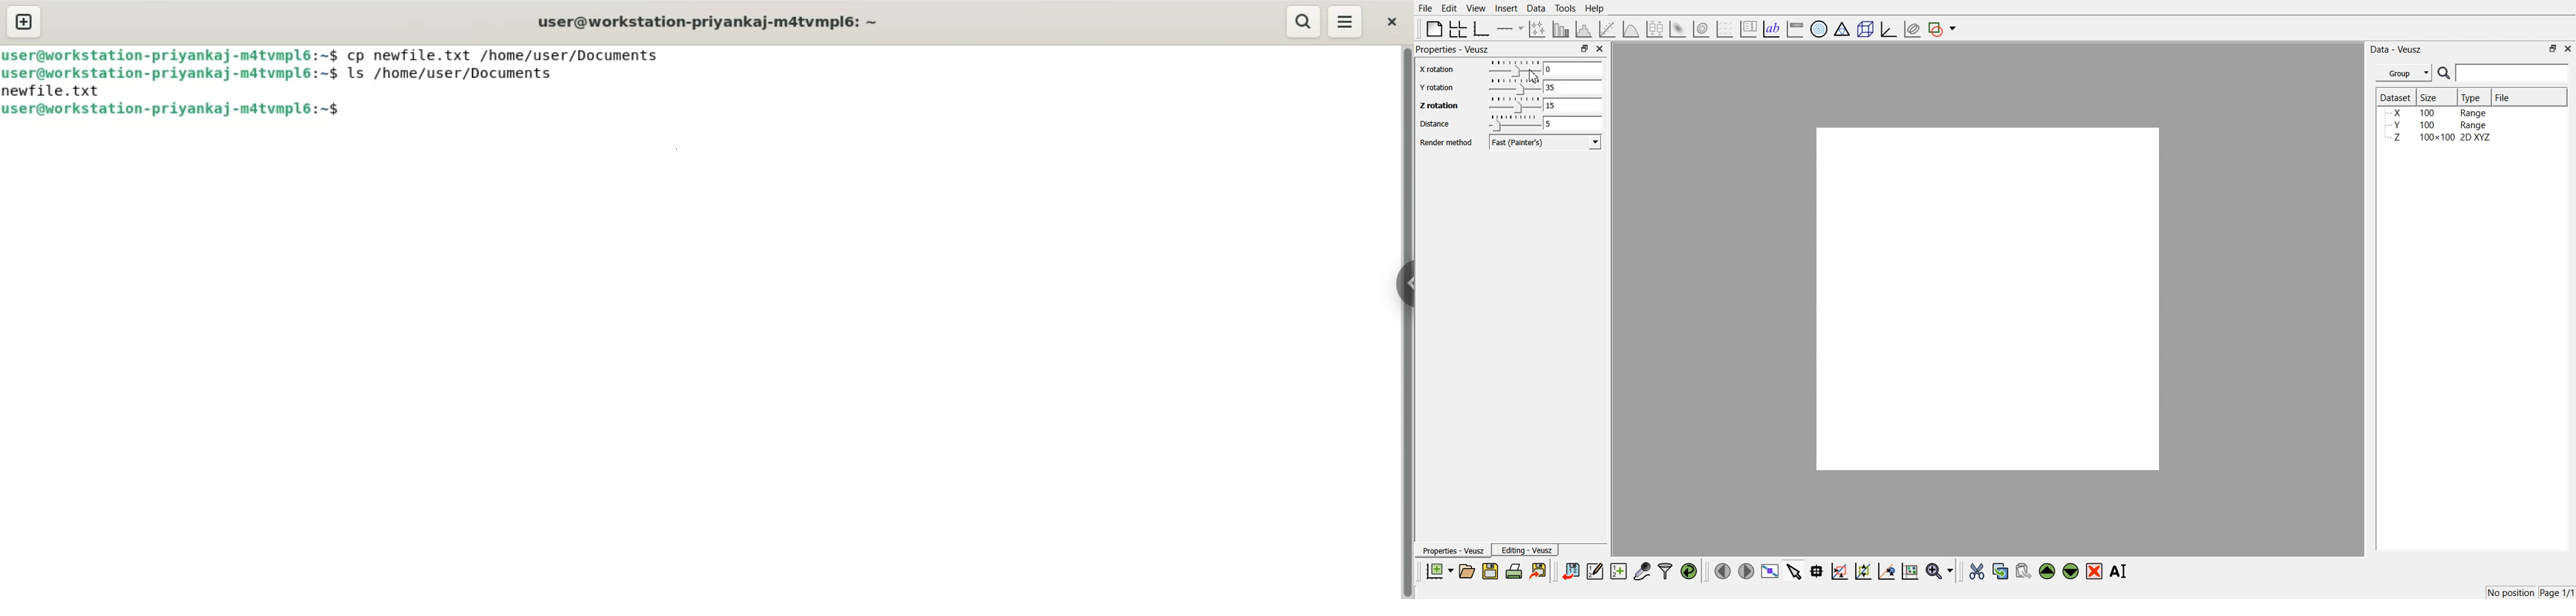  What do you see at coordinates (2095, 572) in the screenshot?
I see `Remove the selected widget` at bounding box center [2095, 572].